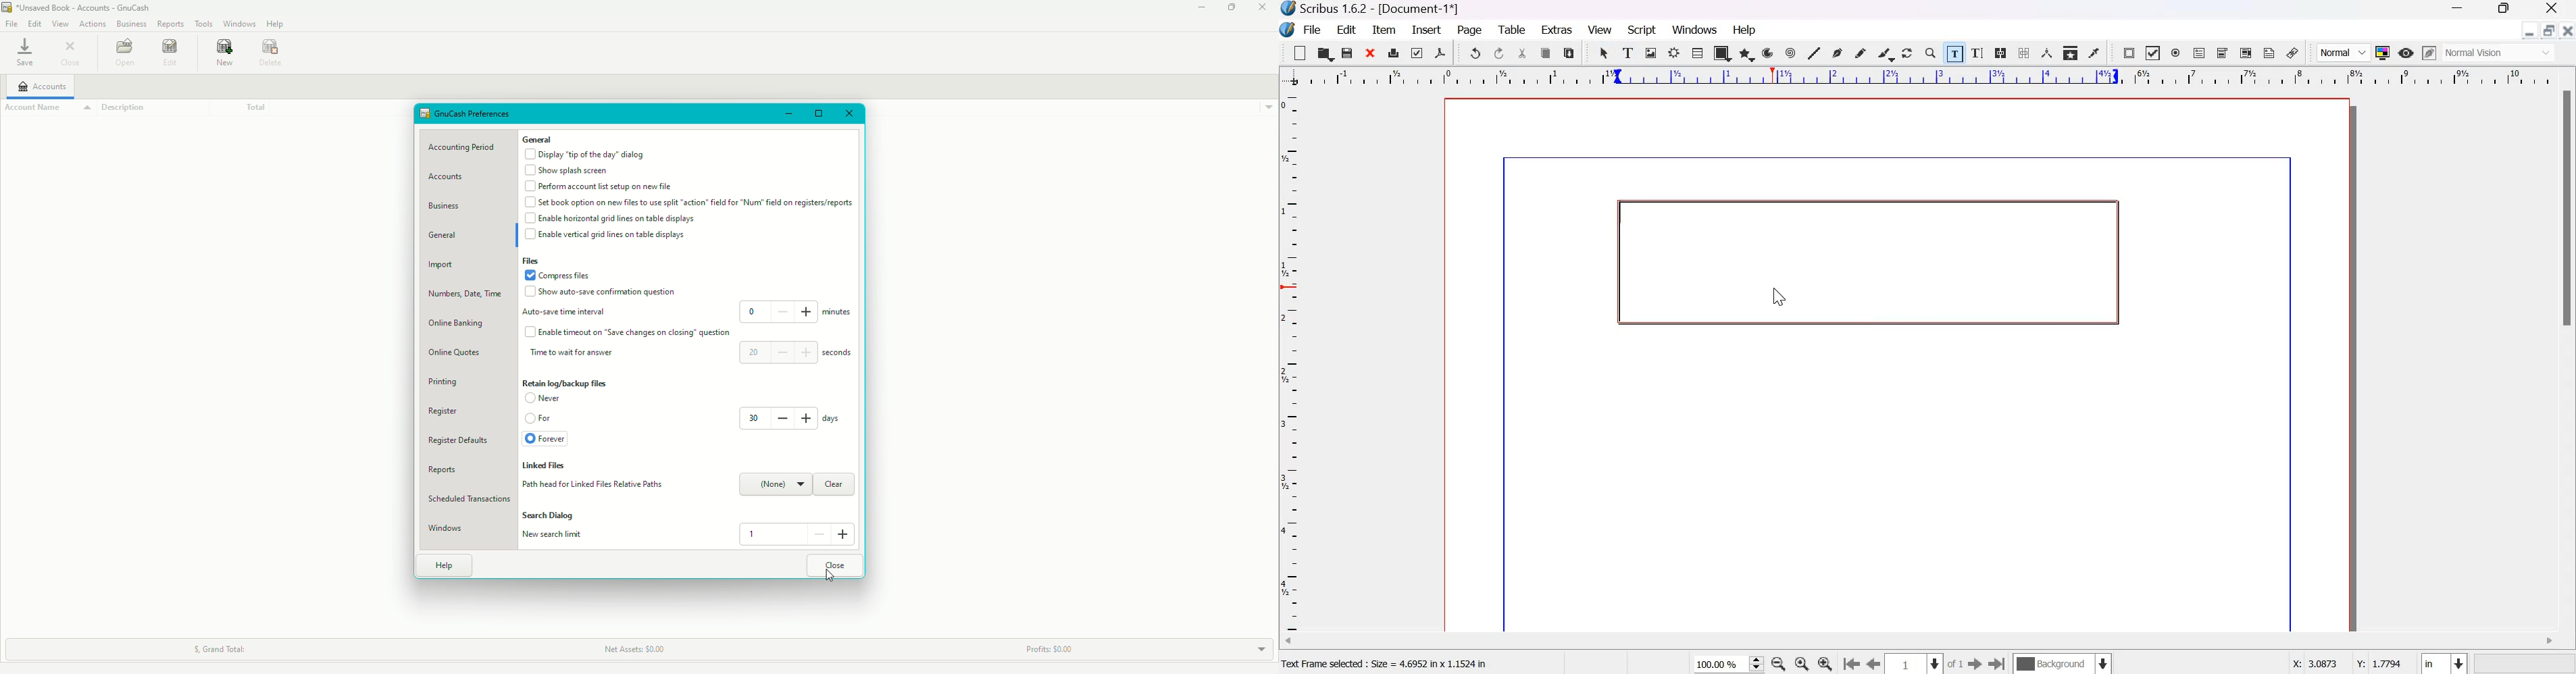 This screenshot has width=2576, height=700. Describe the element at coordinates (2199, 54) in the screenshot. I see `PDF text field` at that location.